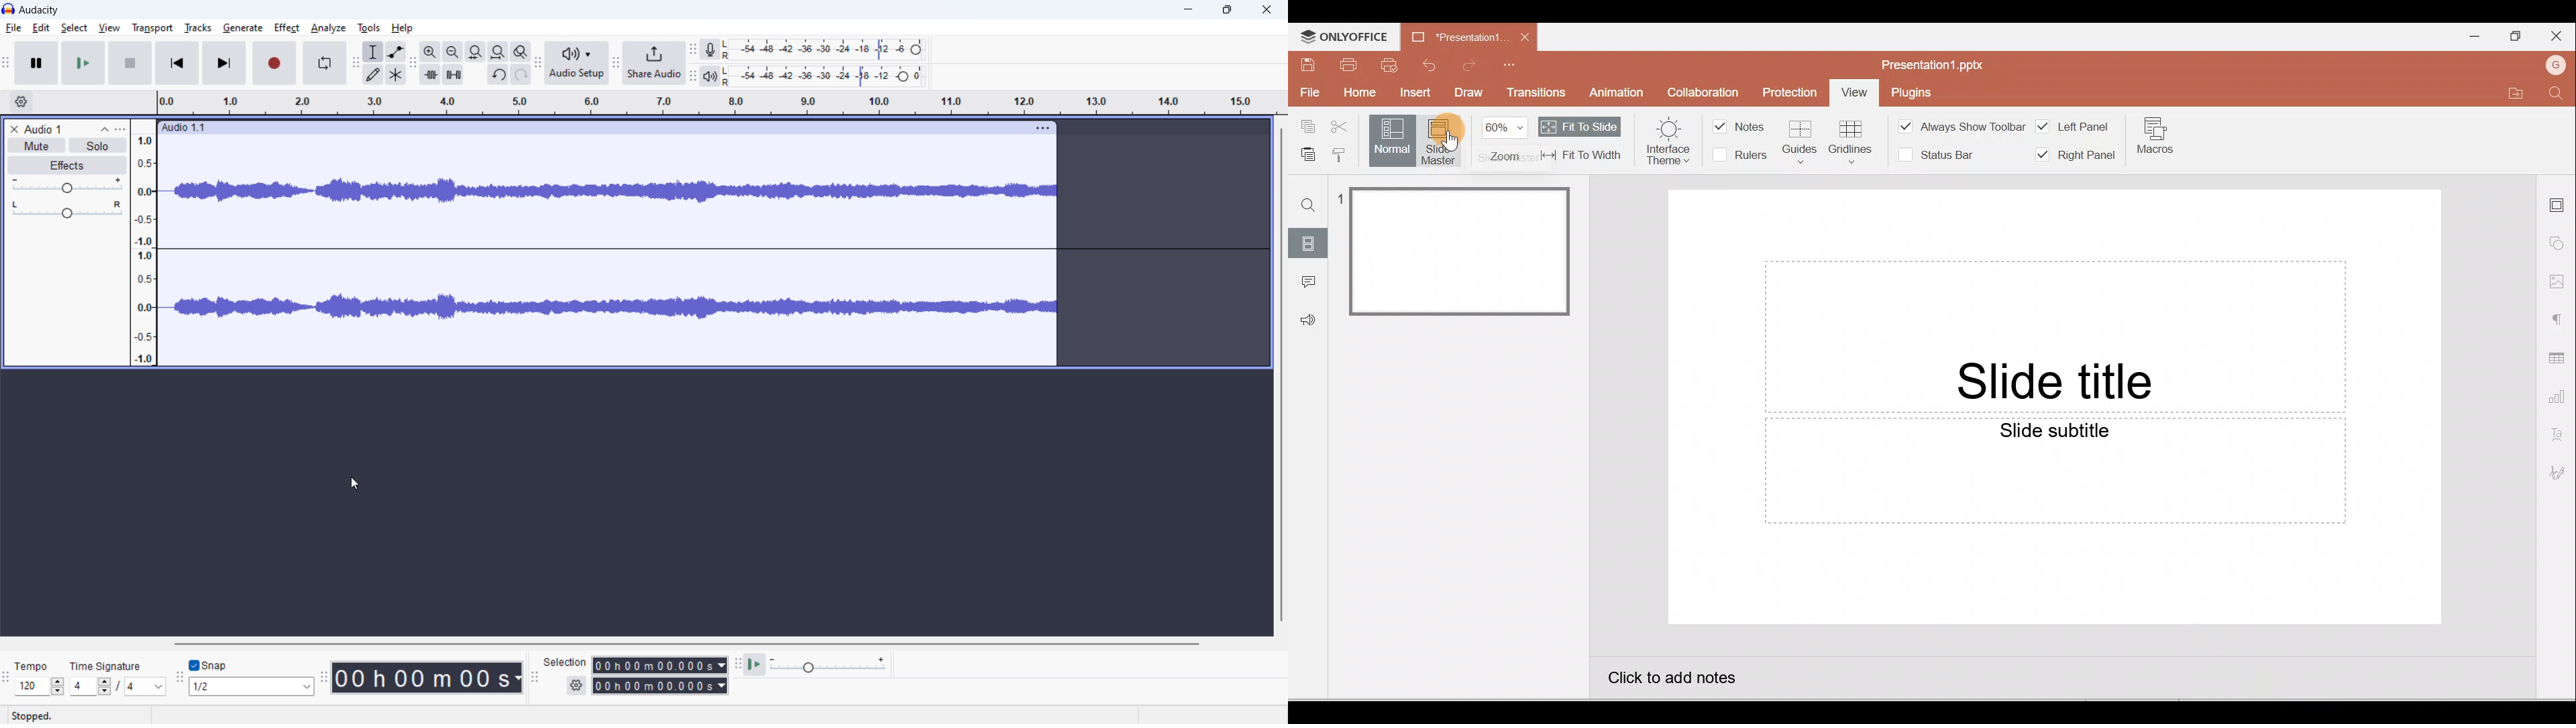 This screenshot has width=2576, height=728. I want to click on Slide, so click(1309, 242).